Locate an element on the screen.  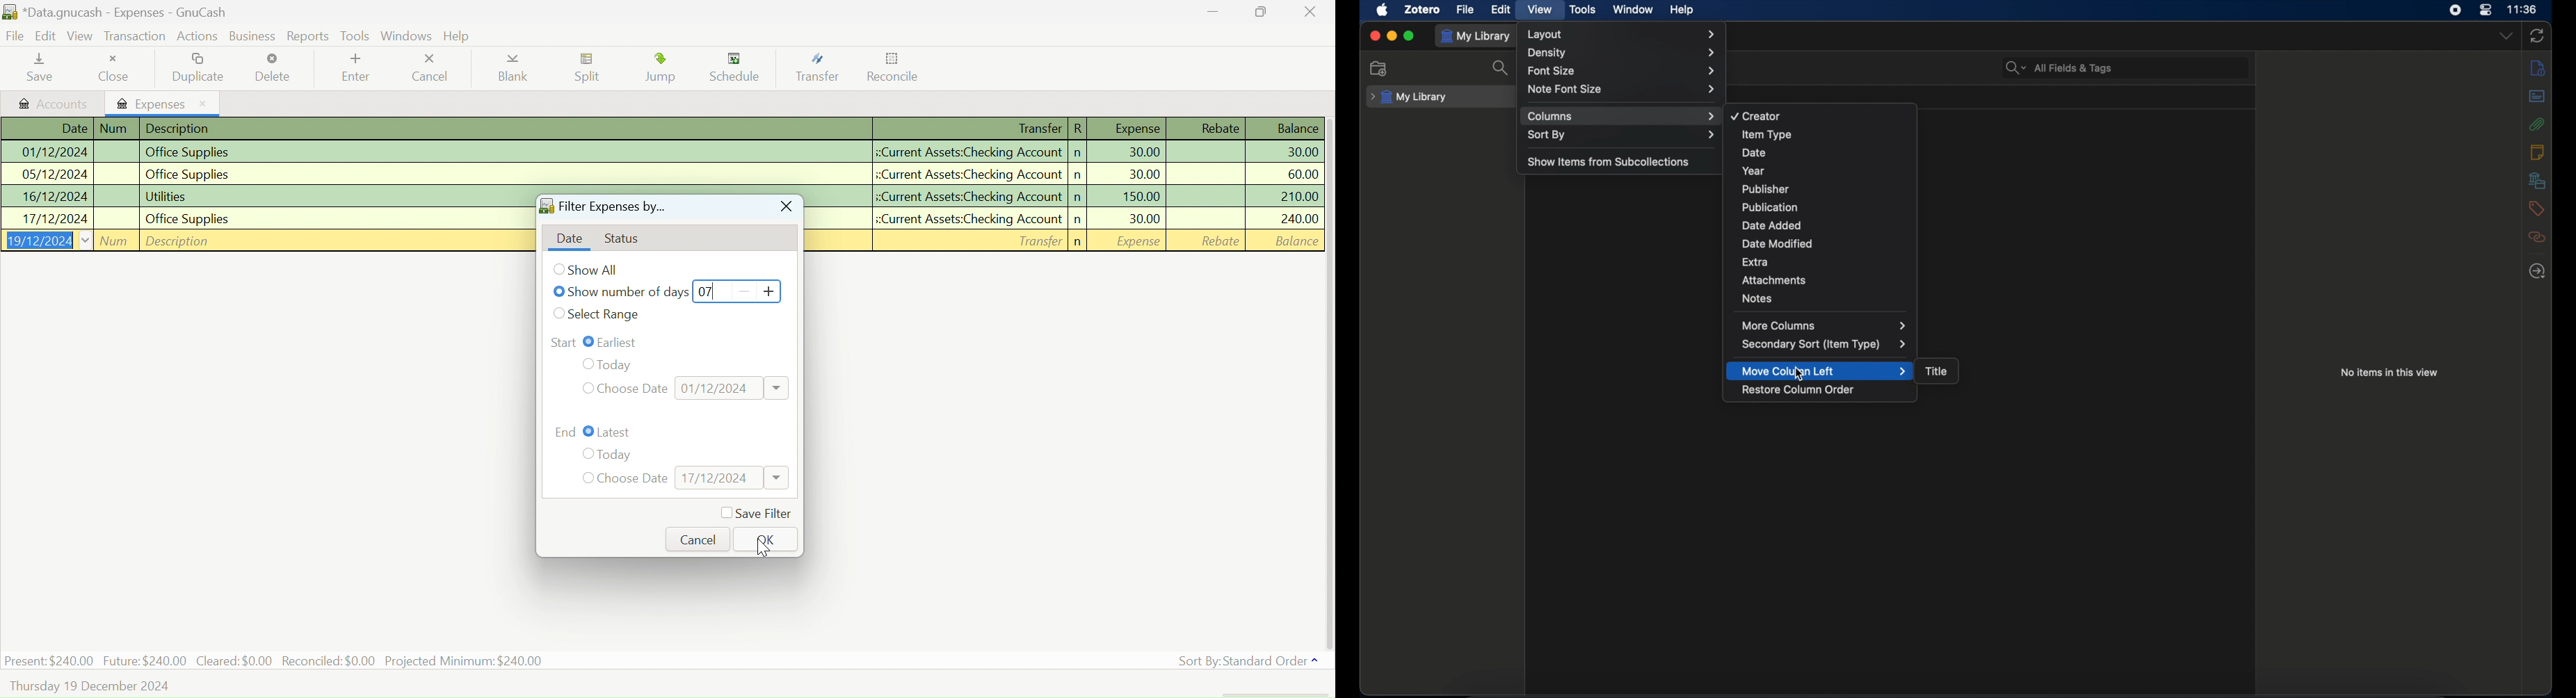
publication is located at coordinates (1770, 207).